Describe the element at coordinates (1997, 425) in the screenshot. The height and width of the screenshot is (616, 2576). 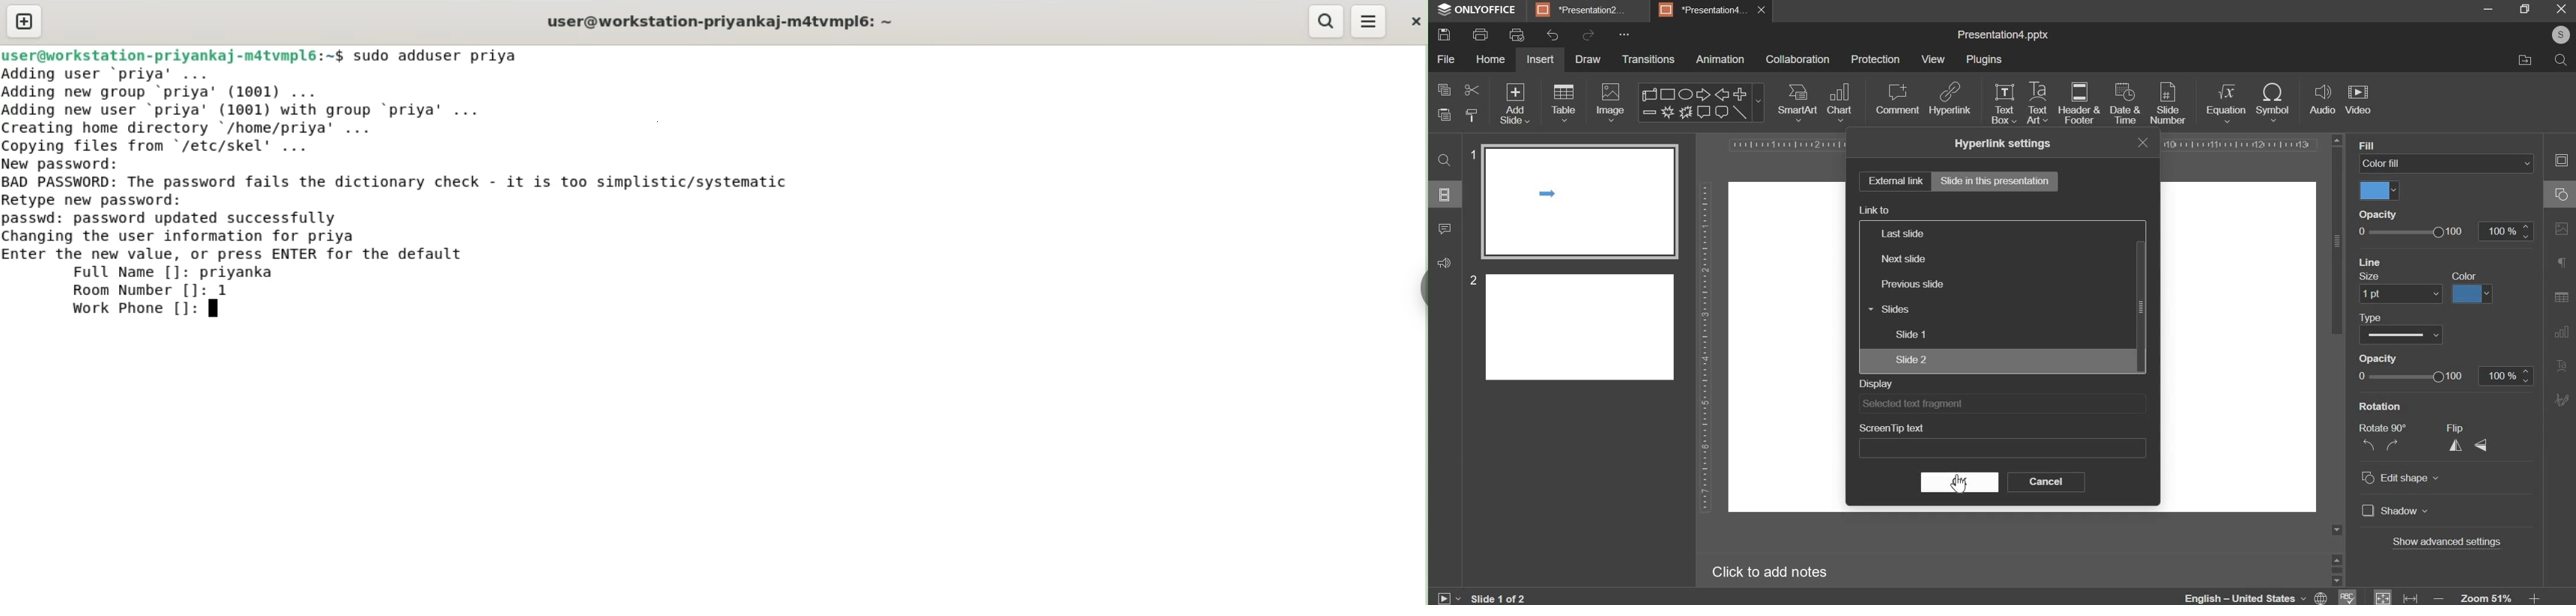
I see `screentip text` at that location.